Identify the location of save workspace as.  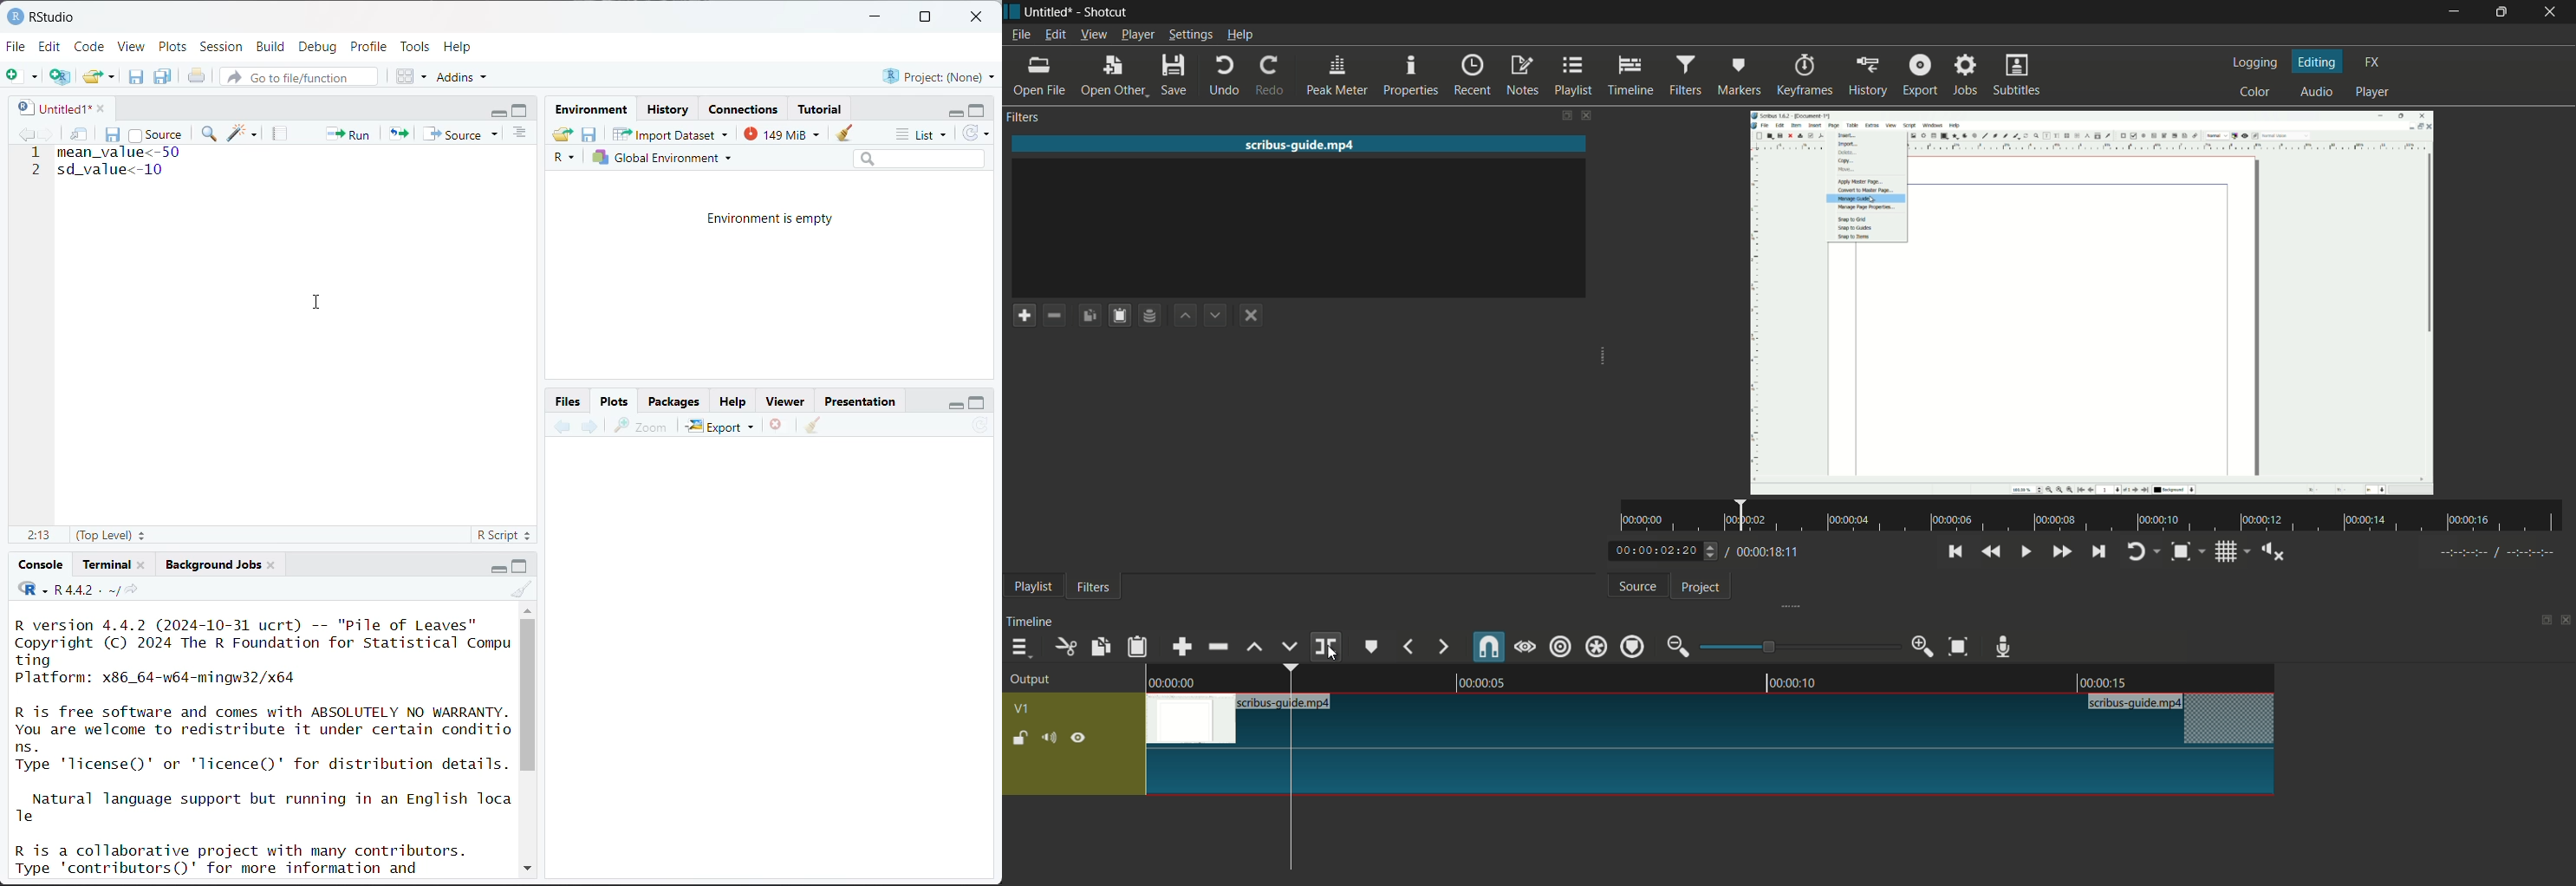
(589, 135).